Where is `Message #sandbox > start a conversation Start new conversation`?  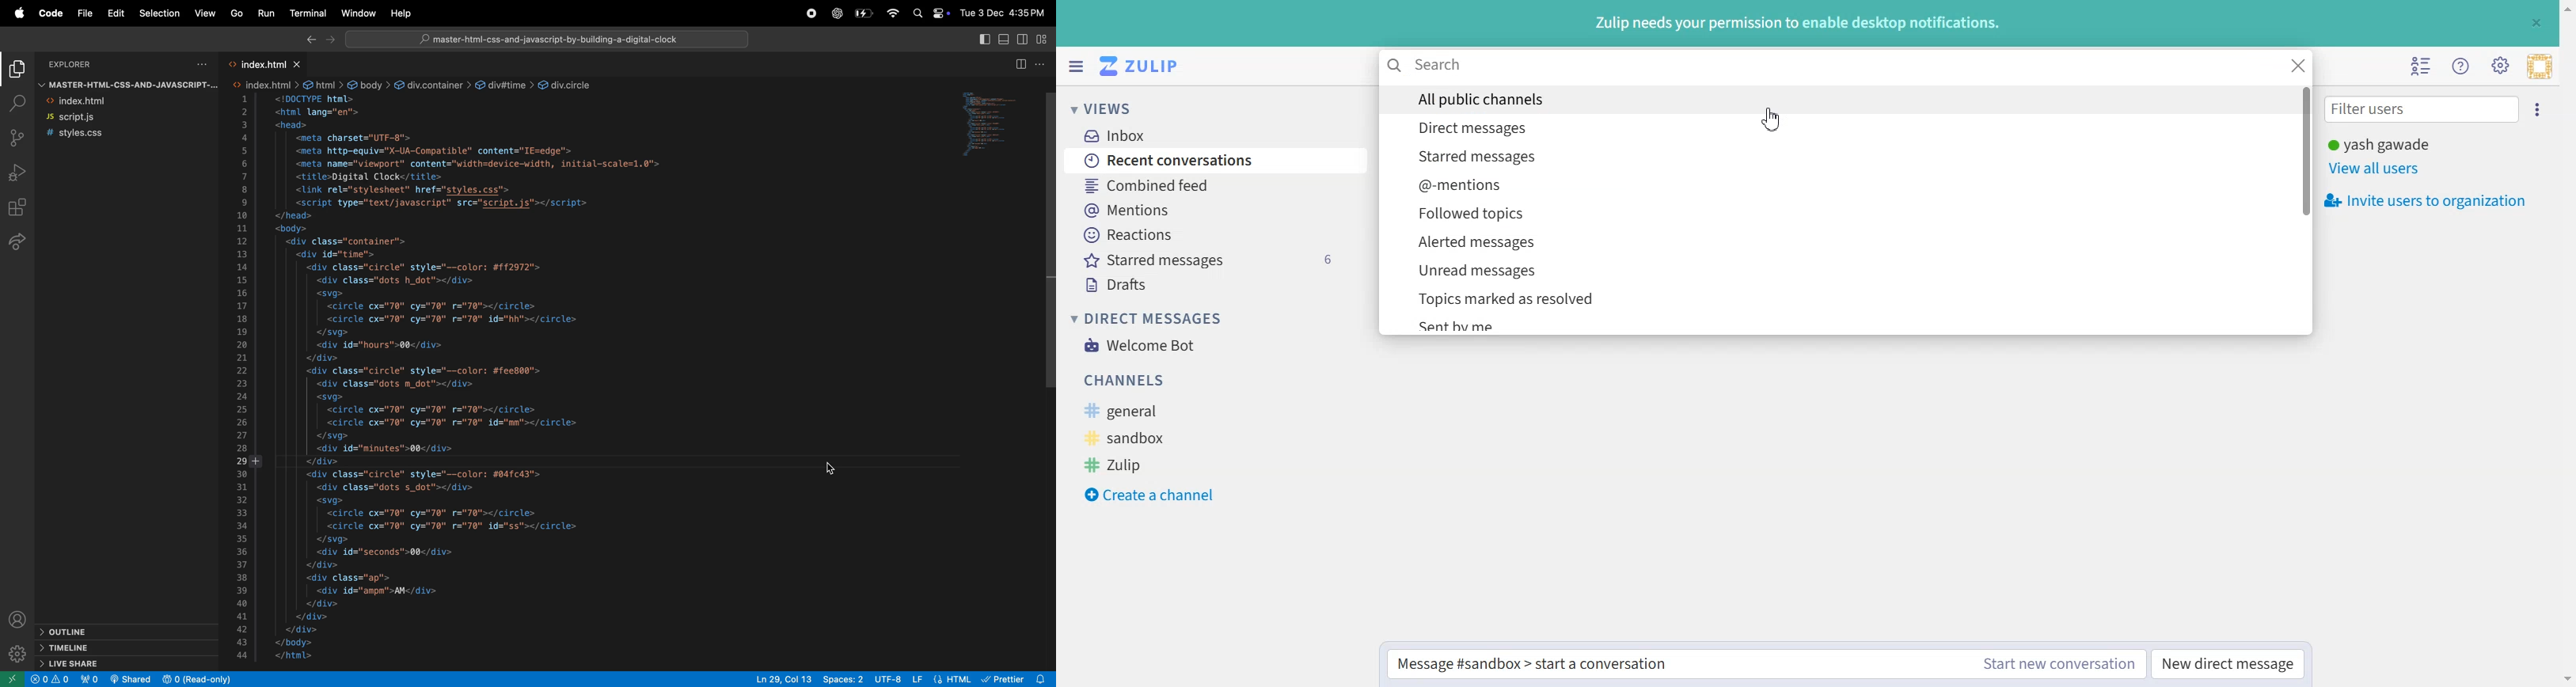 Message #sandbox > start a conversation Start new conversation is located at coordinates (1765, 664).